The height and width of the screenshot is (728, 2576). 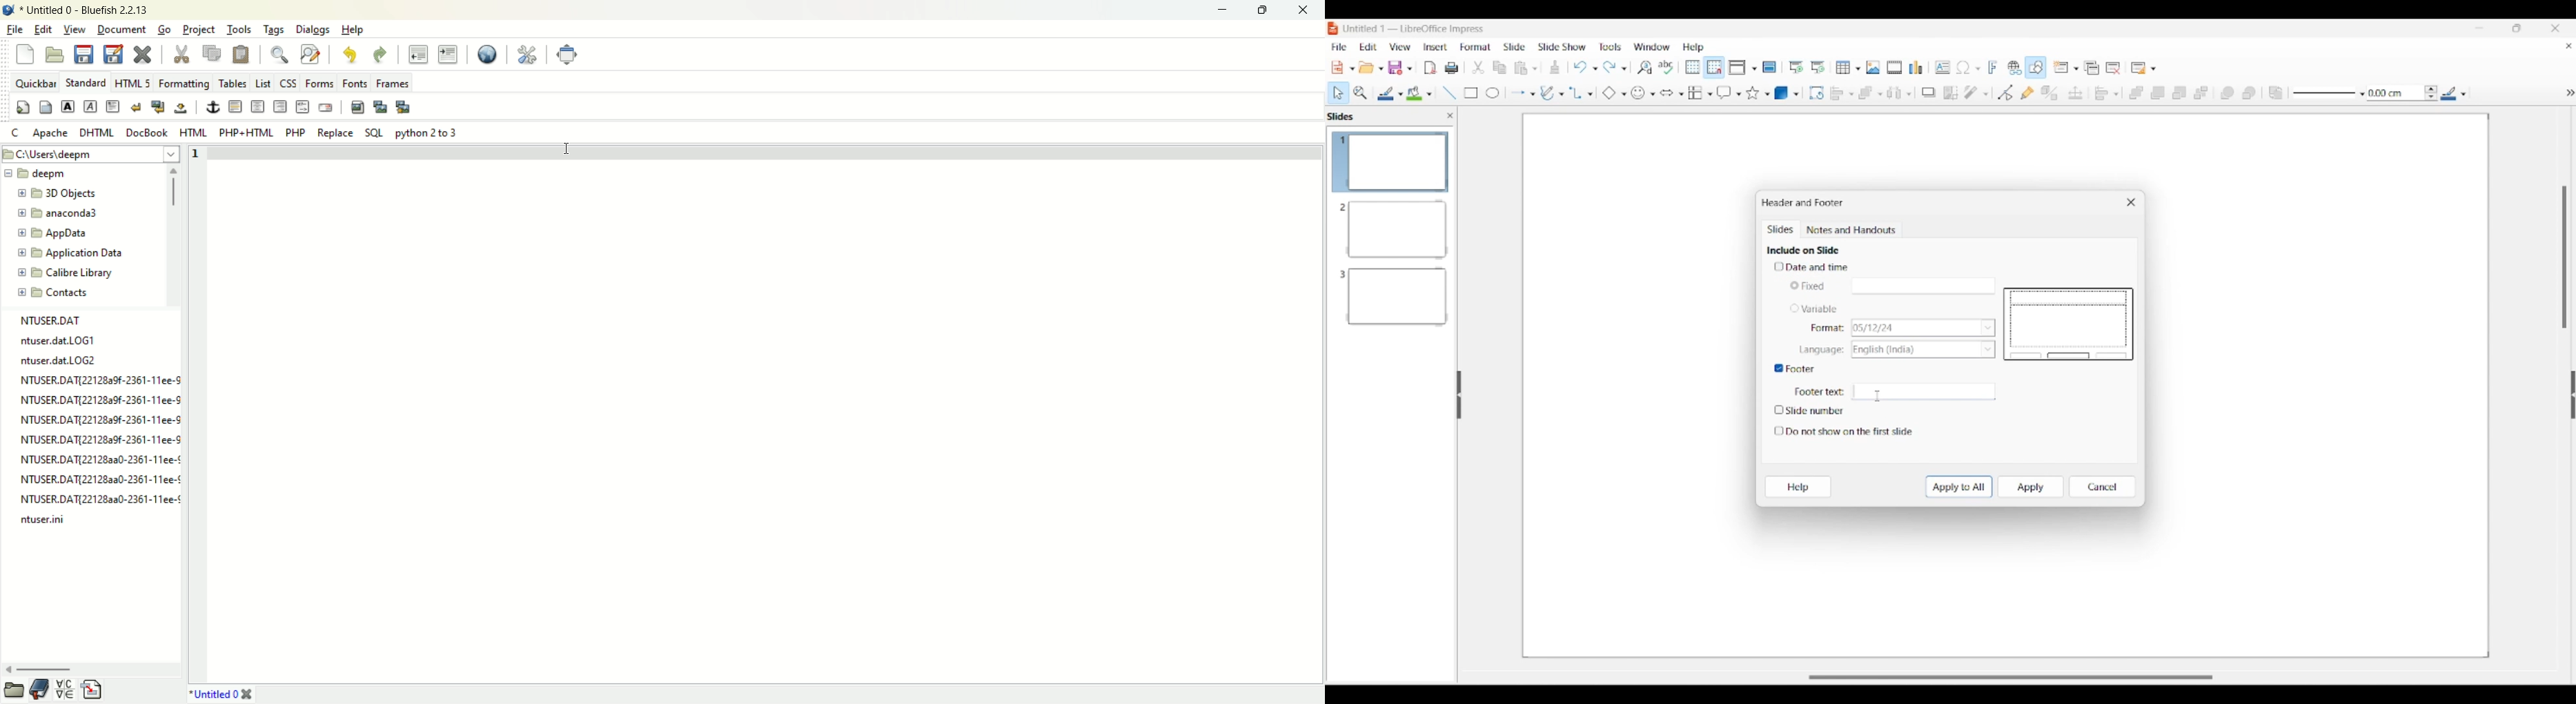 What do you see at coordinates (1895, 67) in the screenshot?
I see `Insert audio/video` at bounding box center [1895, 67].